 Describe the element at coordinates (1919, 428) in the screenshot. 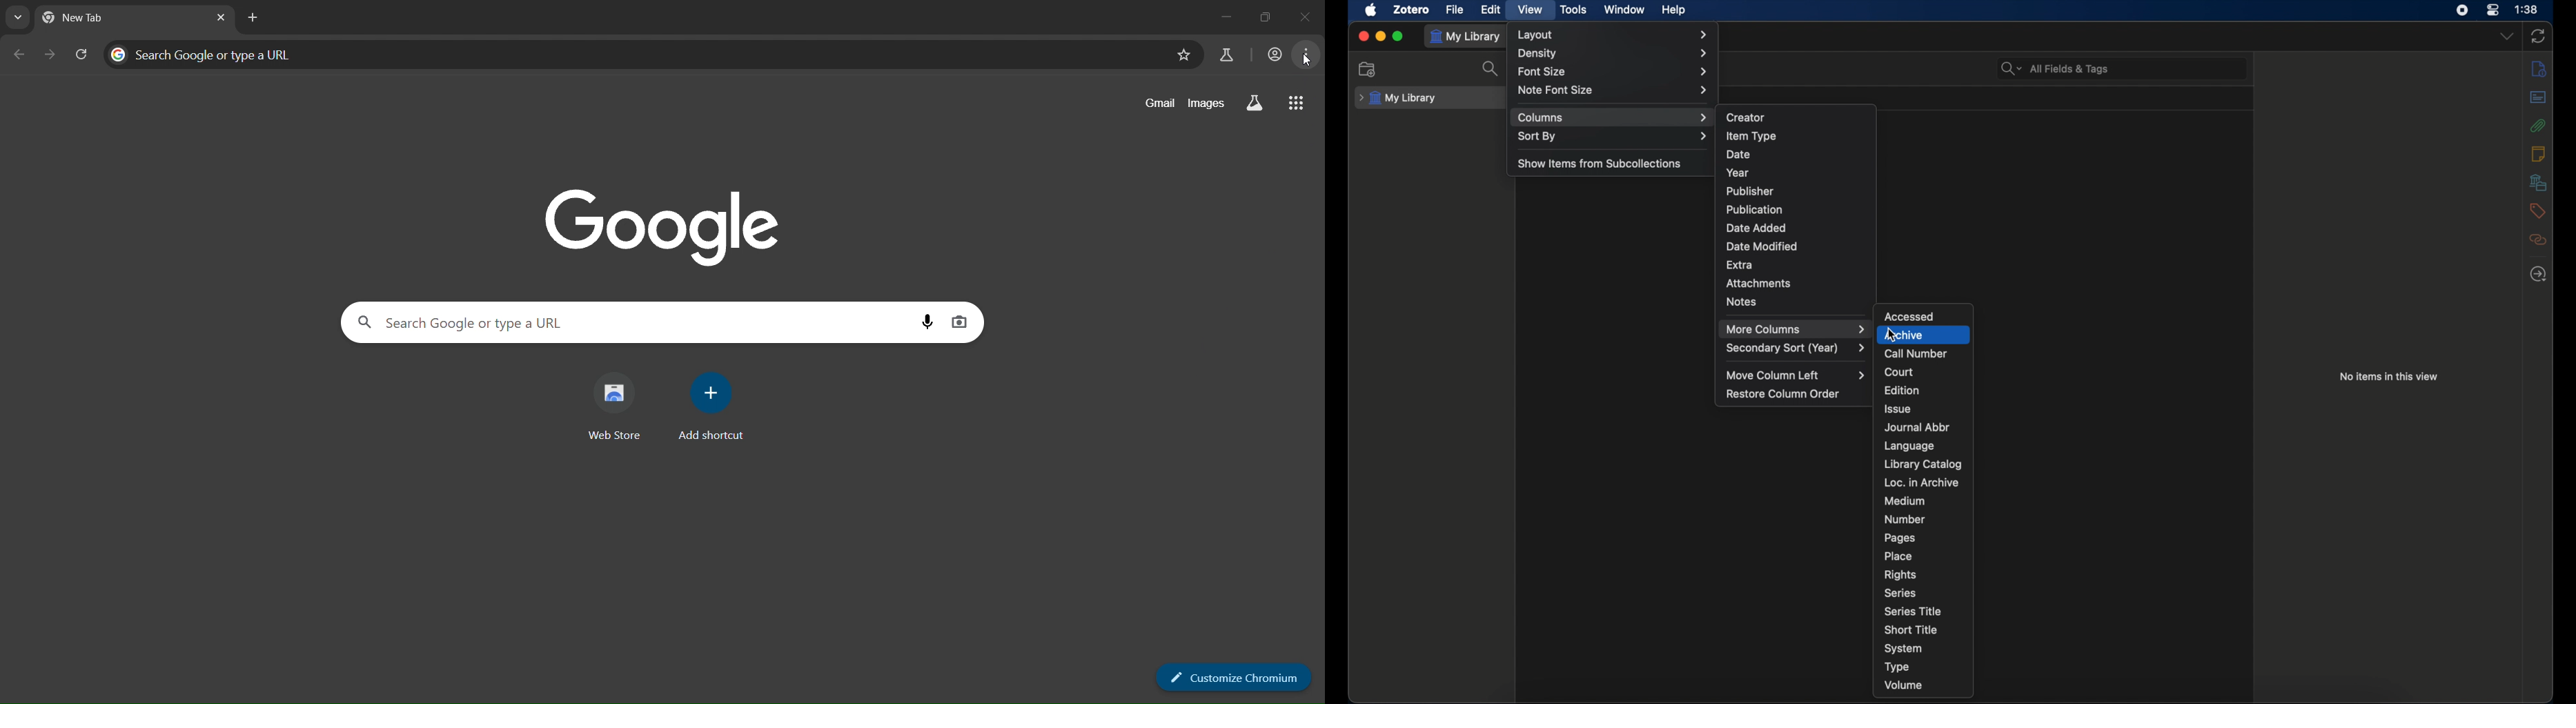

I see `journal abbr` at that location.